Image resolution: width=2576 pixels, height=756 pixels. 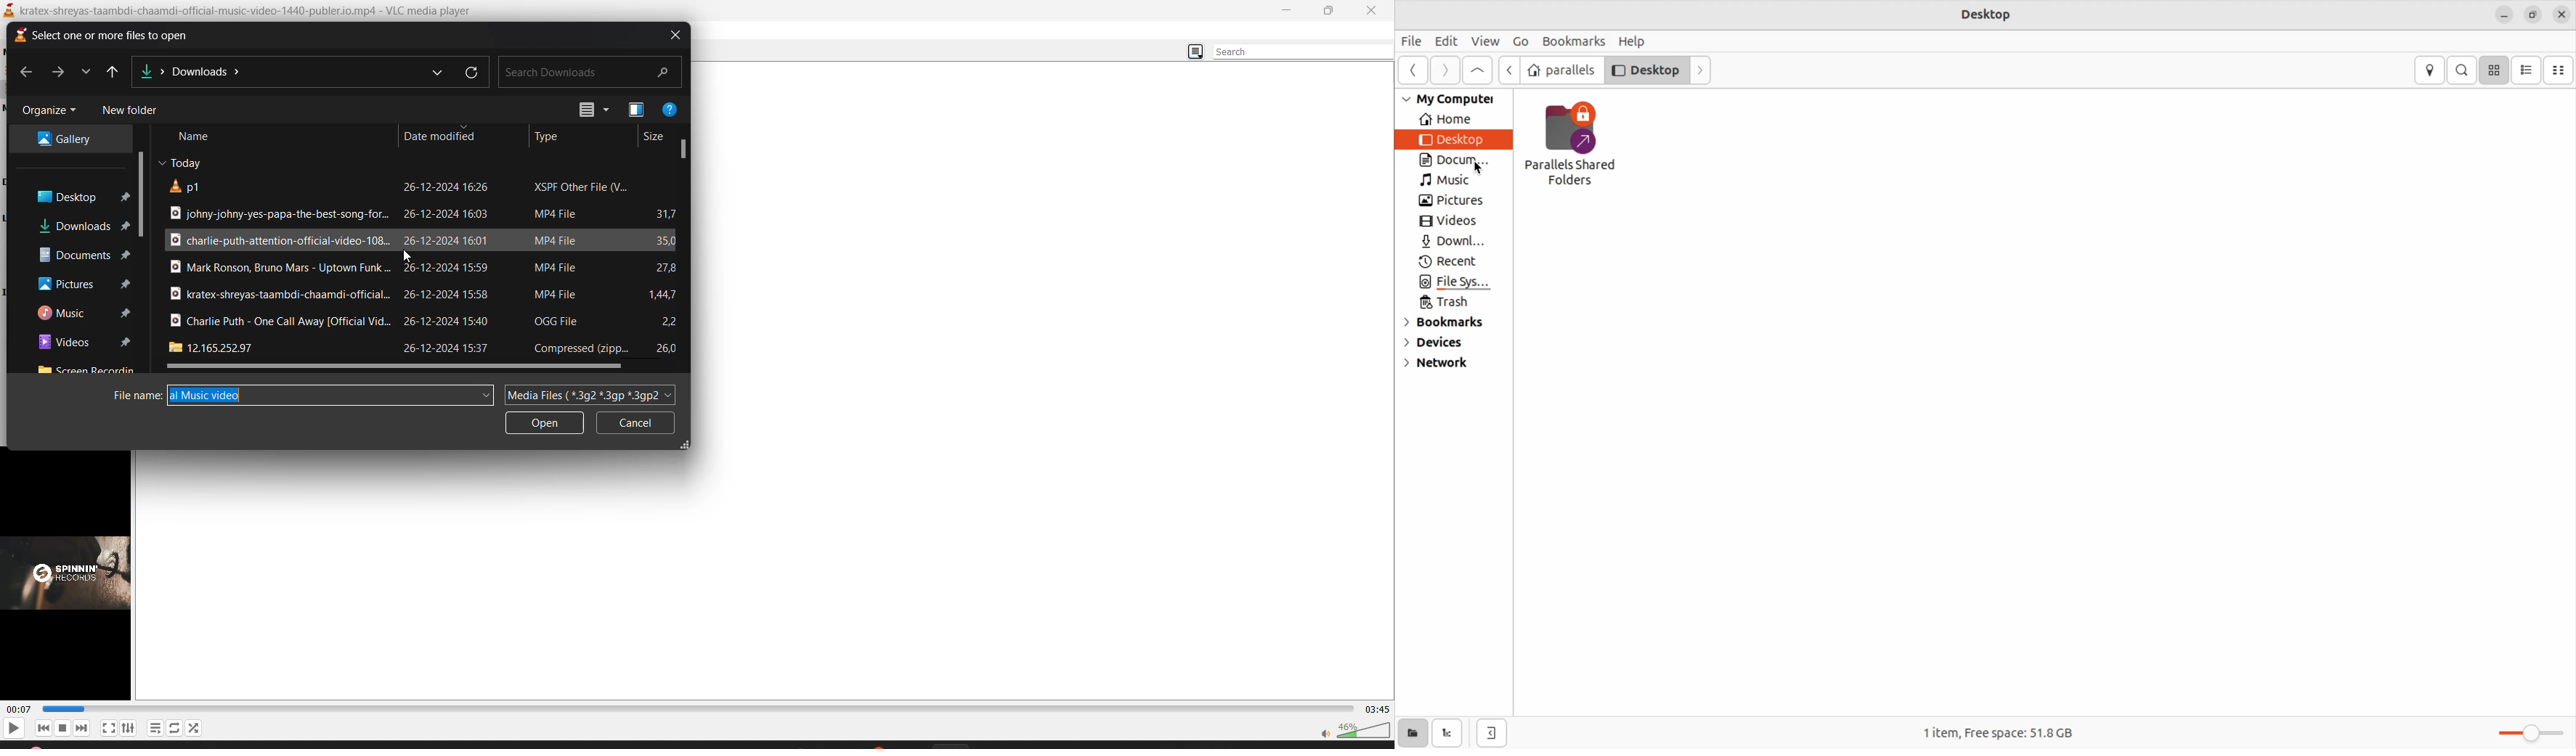 I want to click on videos, so click(x=87, y=344).